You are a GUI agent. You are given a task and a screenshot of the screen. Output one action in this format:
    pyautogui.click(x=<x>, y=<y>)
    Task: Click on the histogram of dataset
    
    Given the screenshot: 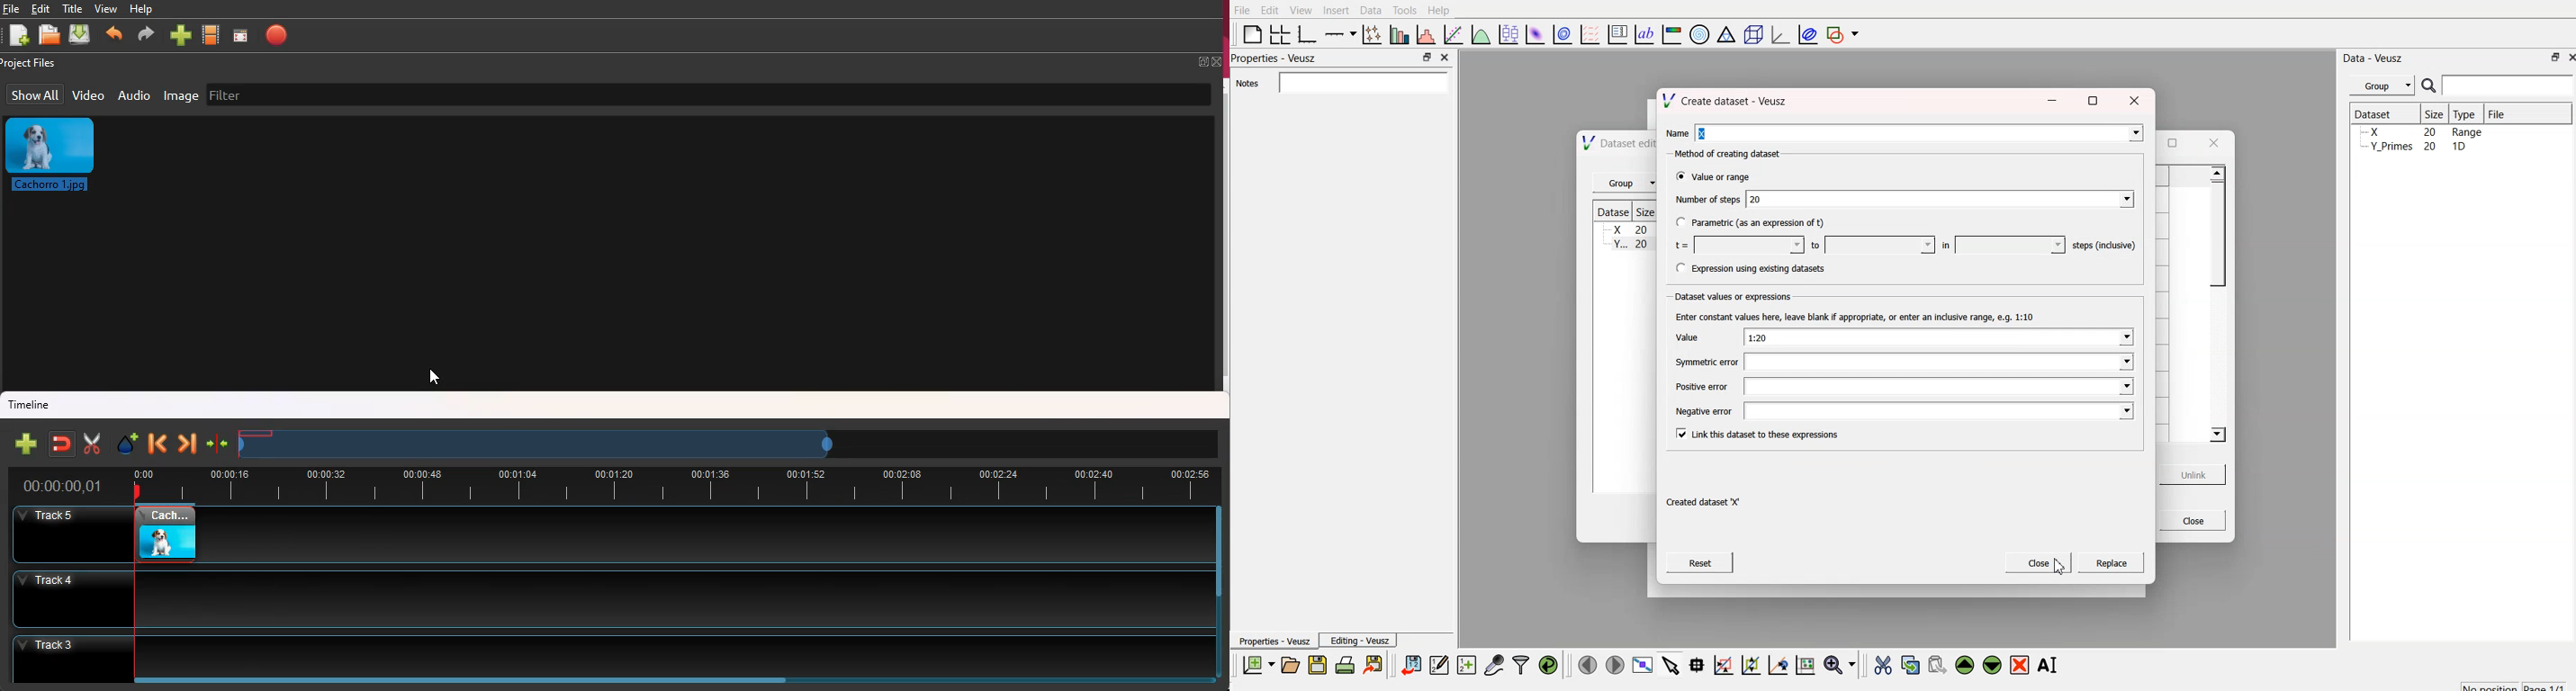 What is the action you would take?
    pyautogui.click(x=1425, y=35)
    